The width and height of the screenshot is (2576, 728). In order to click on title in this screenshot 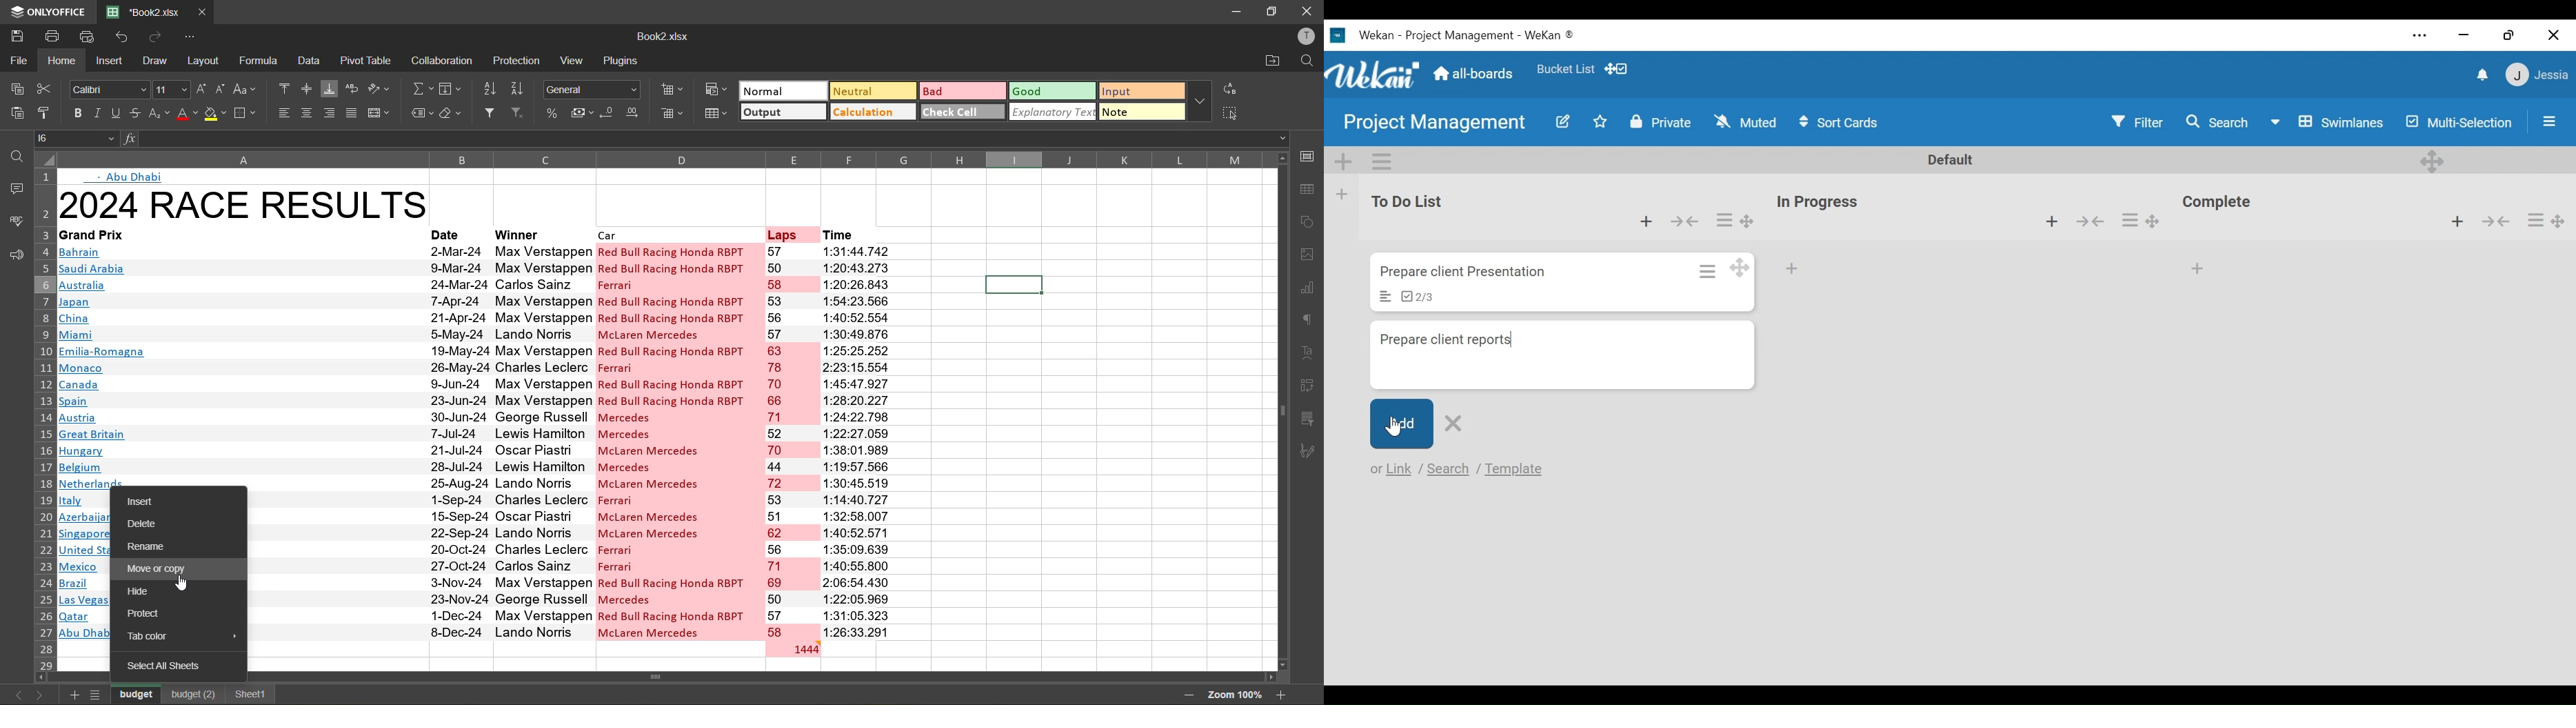, I will do `click(244, 204)`.